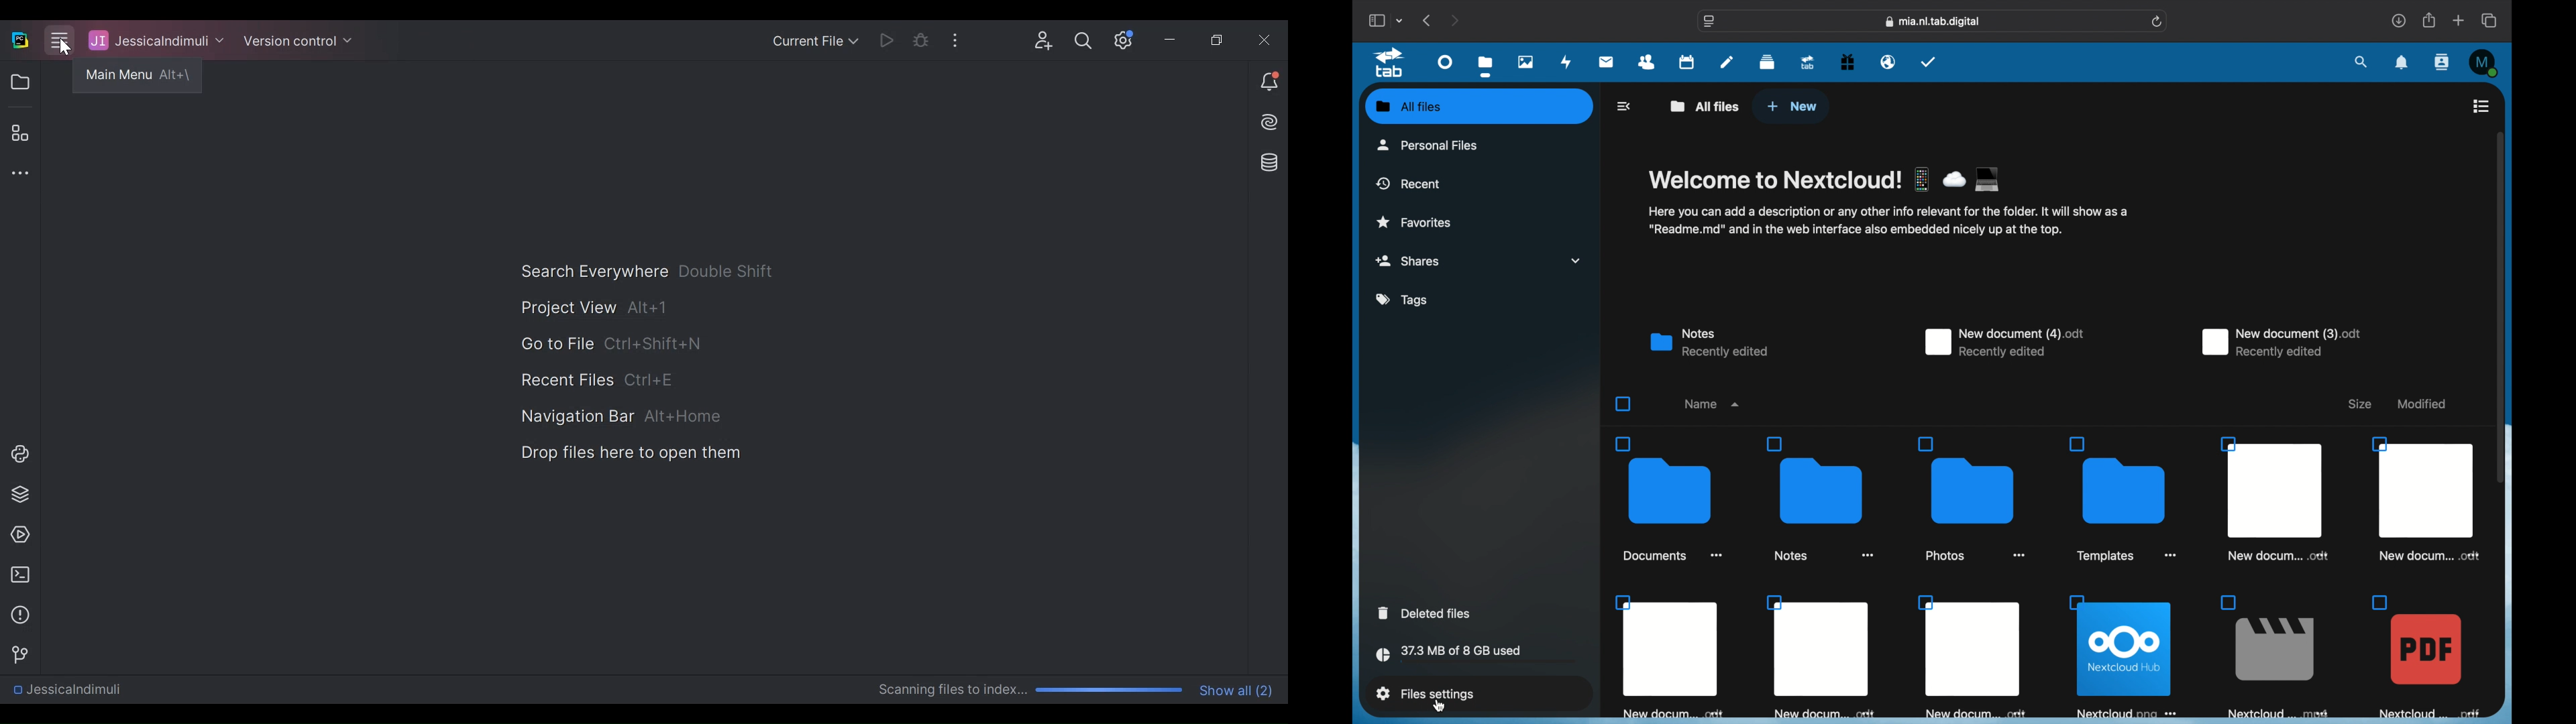 This screenshot has height=728, width=2576. I want to click on Database, so click(1271, 162).